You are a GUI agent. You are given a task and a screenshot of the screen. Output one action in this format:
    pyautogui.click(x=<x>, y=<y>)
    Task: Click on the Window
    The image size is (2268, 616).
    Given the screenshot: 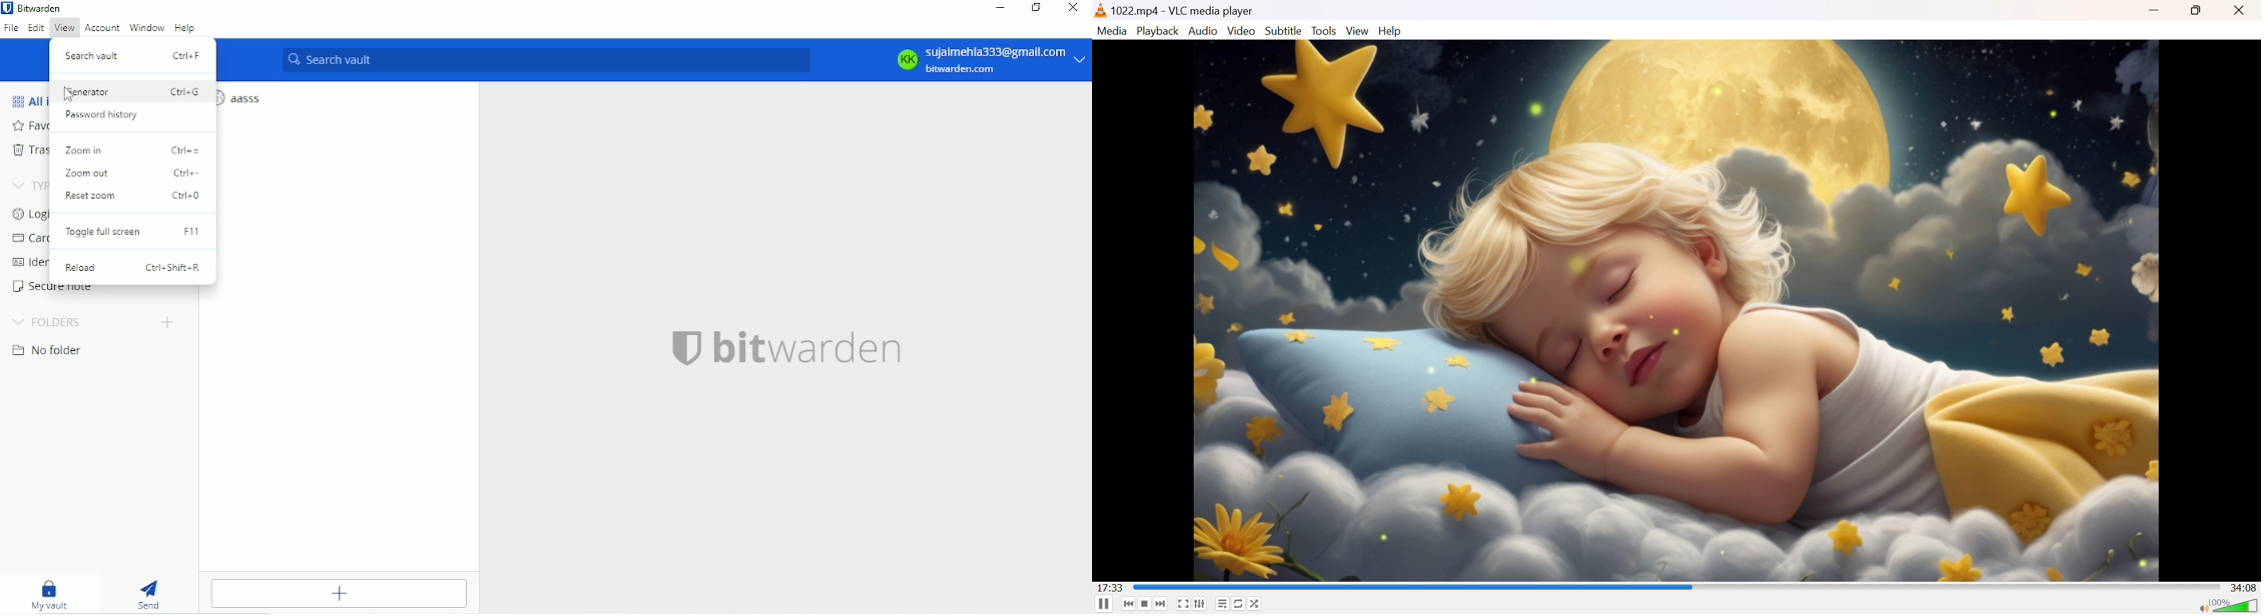 What is the action you would take?
    pyautogui.click(x=147, y=28)
    